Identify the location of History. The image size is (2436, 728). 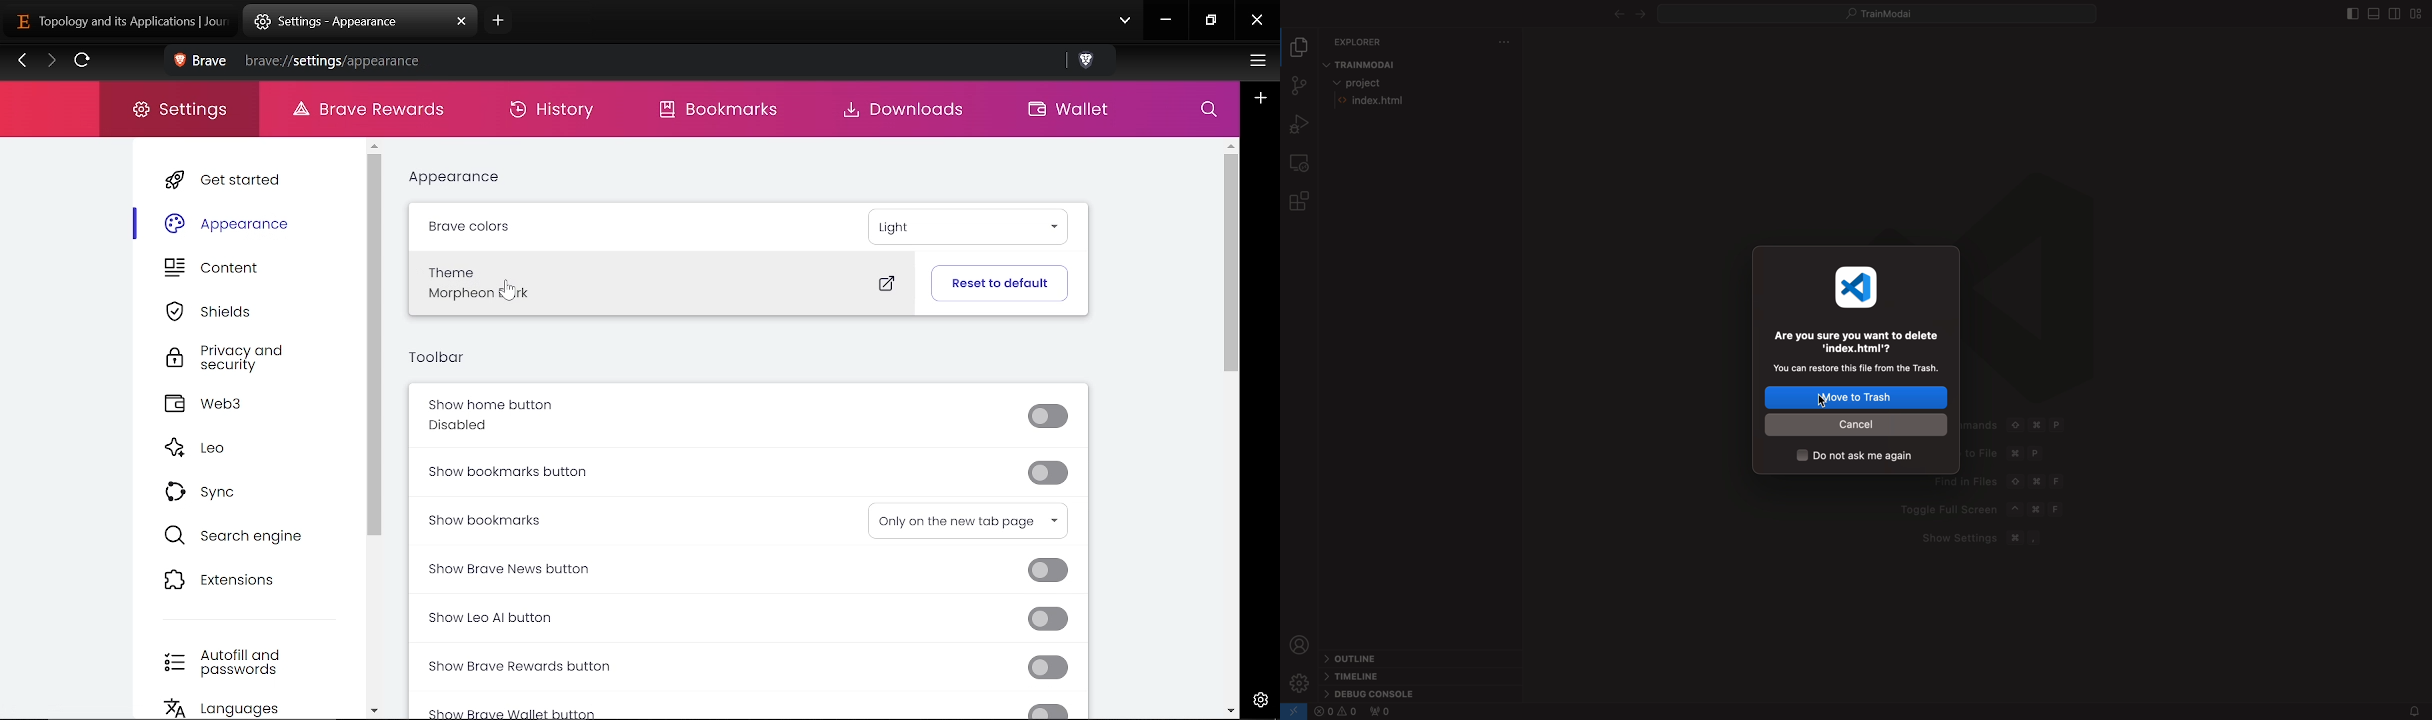
(555, 111).